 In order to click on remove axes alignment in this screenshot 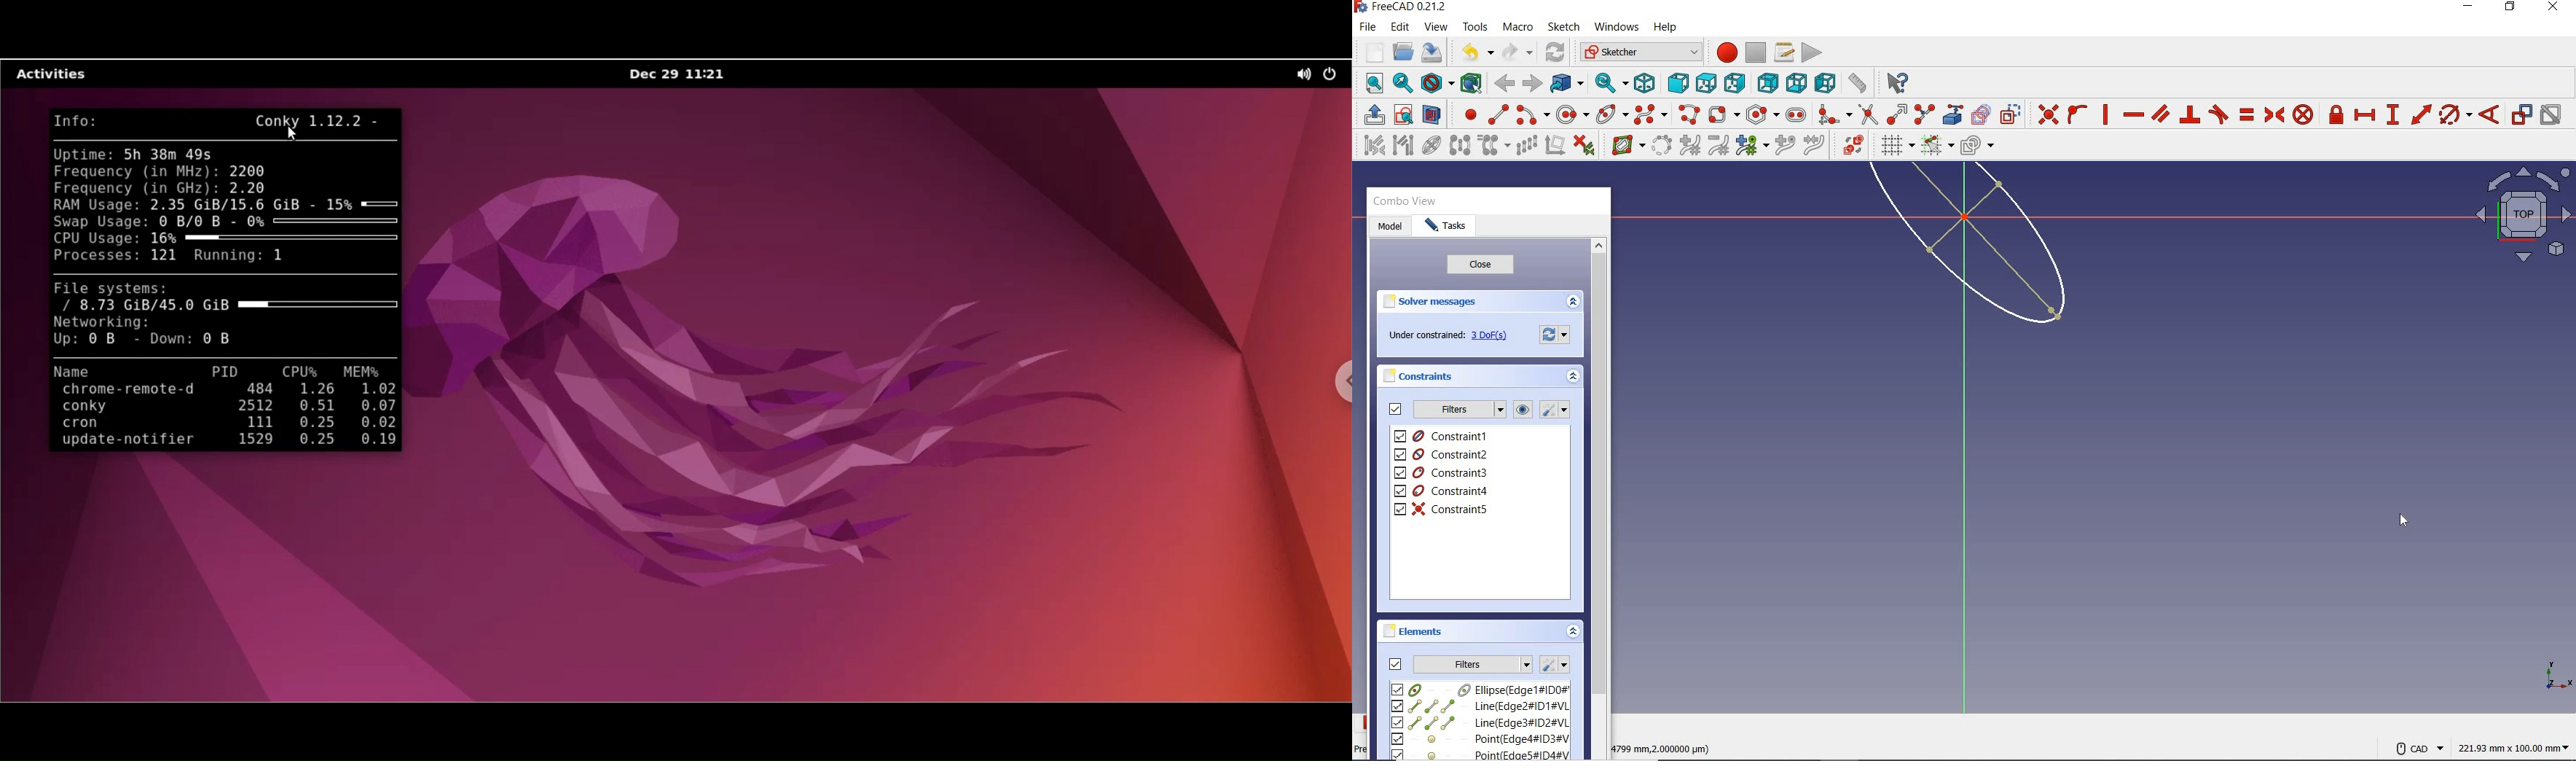, I will do `click(1554, 147)`.